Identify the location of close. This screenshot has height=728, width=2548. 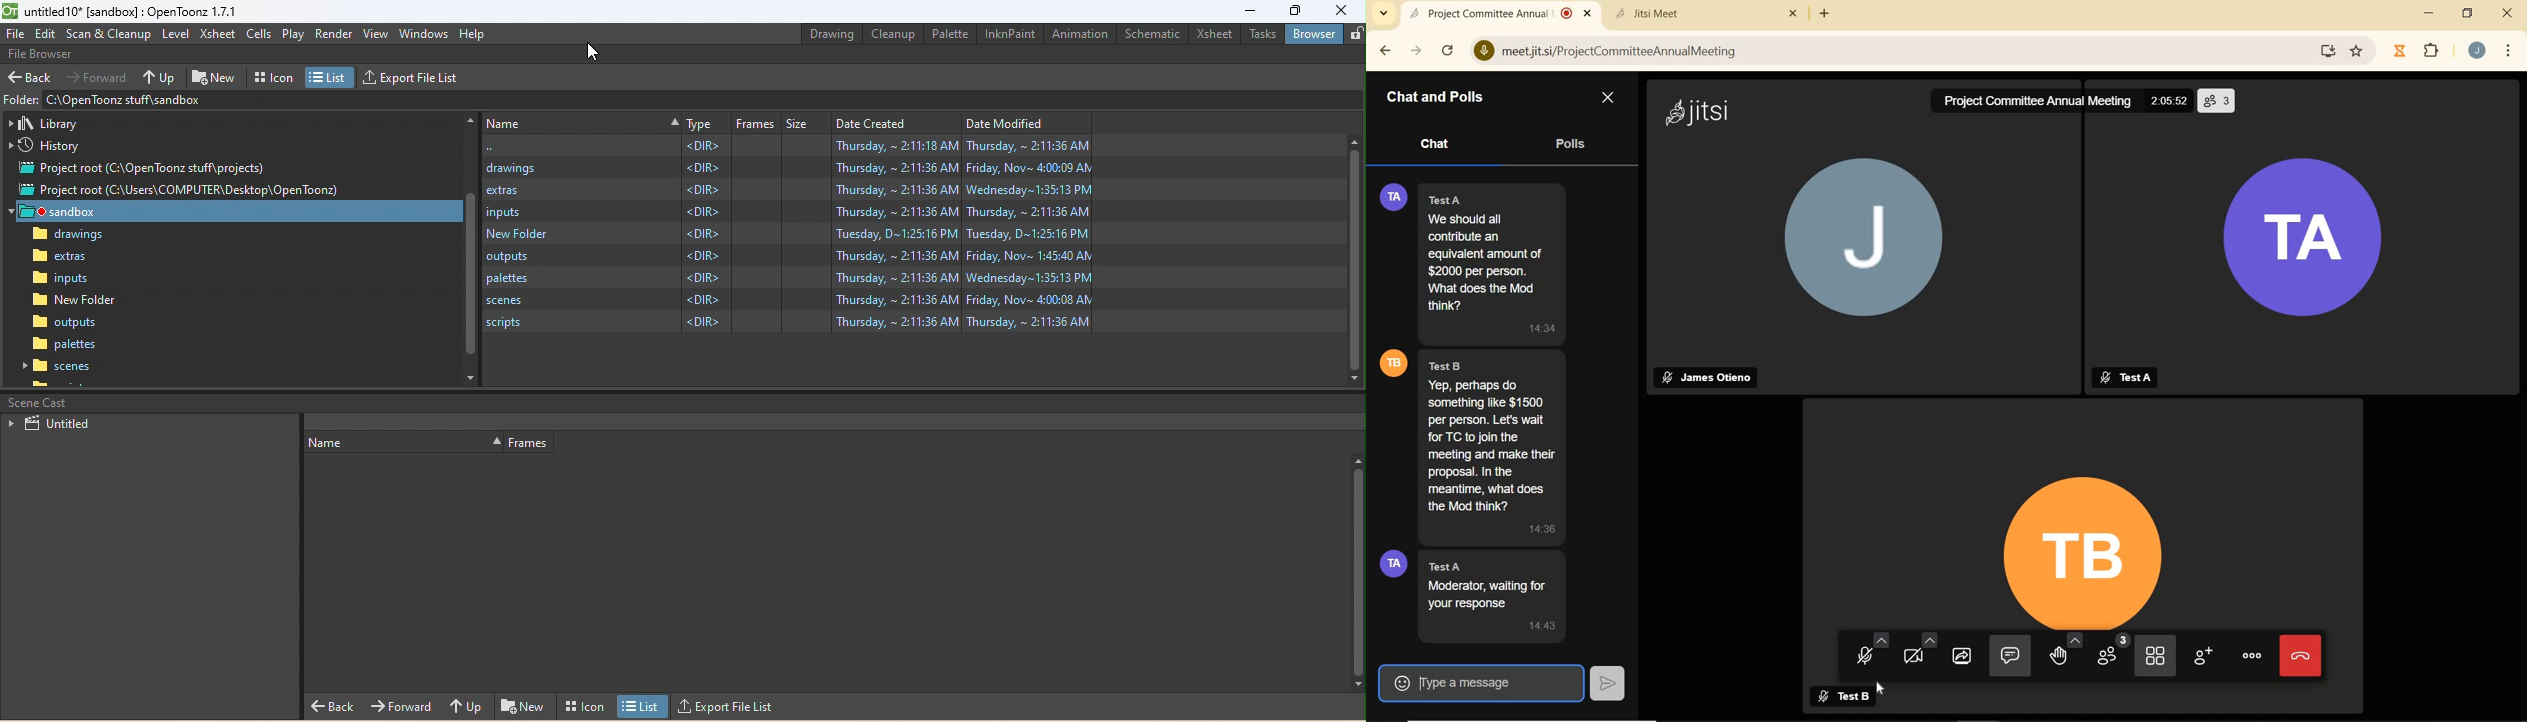
(1796, 13).